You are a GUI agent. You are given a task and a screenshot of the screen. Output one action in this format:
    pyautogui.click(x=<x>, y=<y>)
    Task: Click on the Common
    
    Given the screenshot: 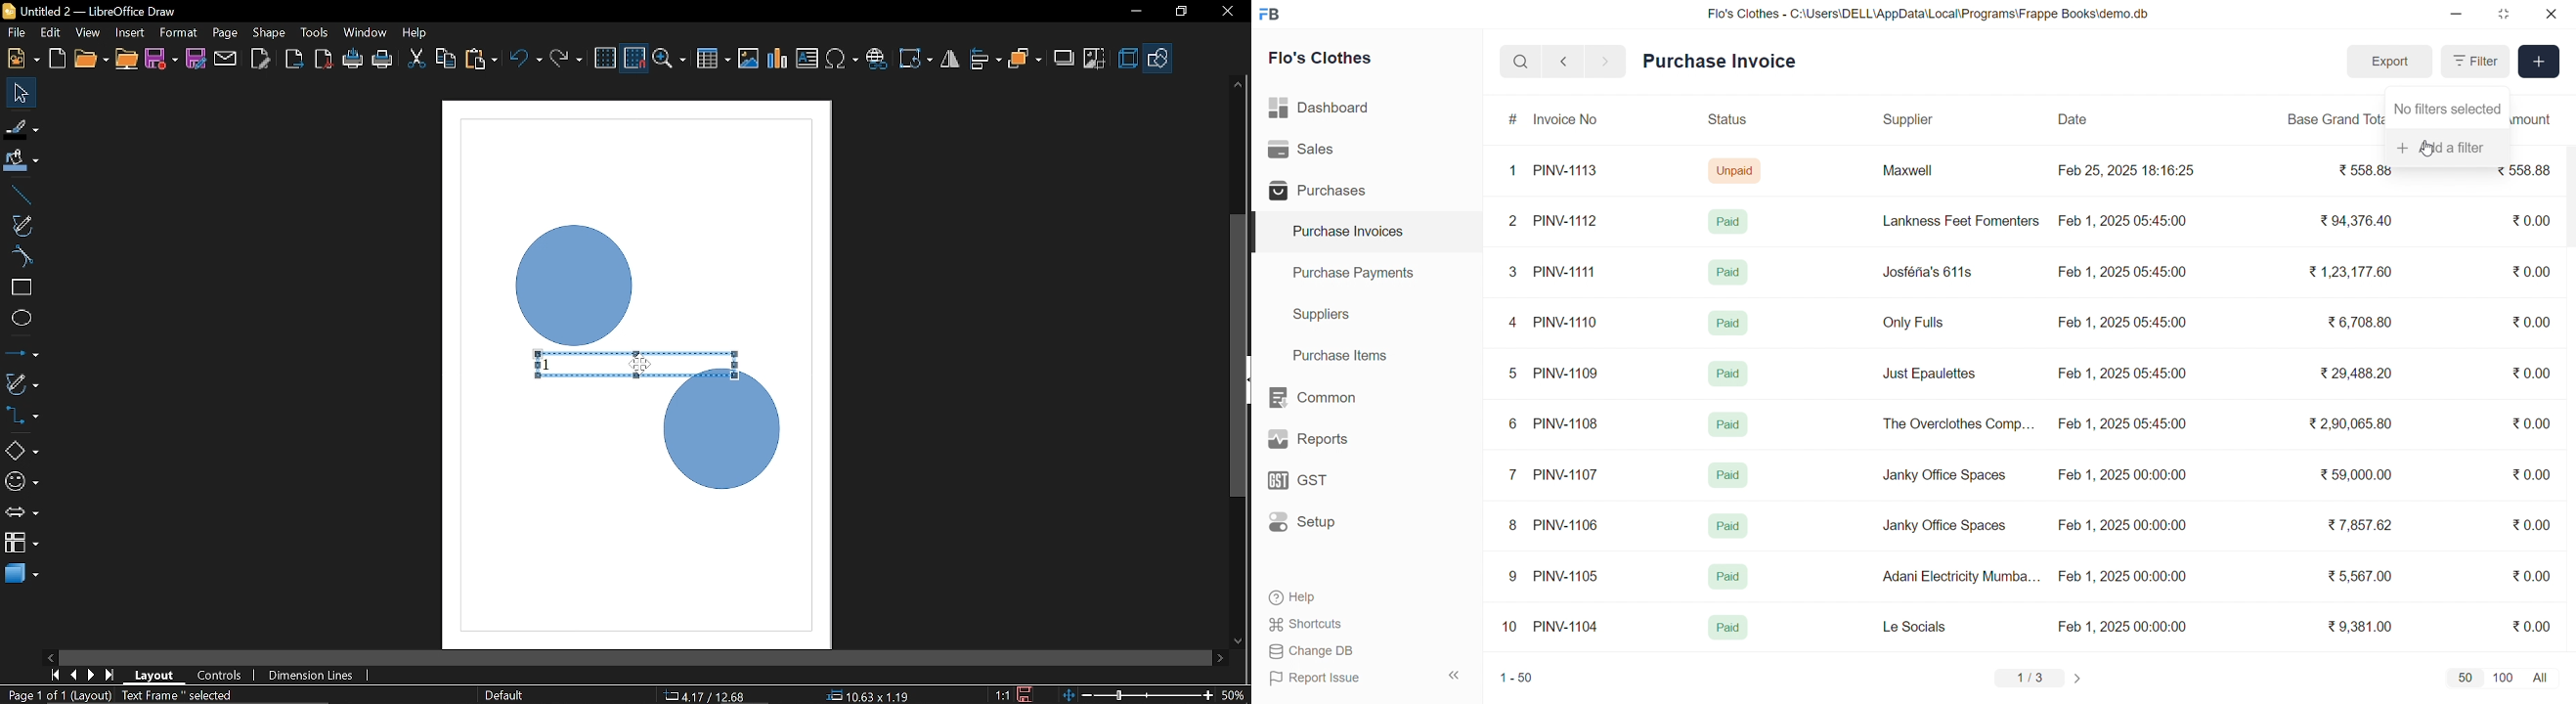 What is the action you would take?
    pyautogui.click(x=1327, y=398)
    